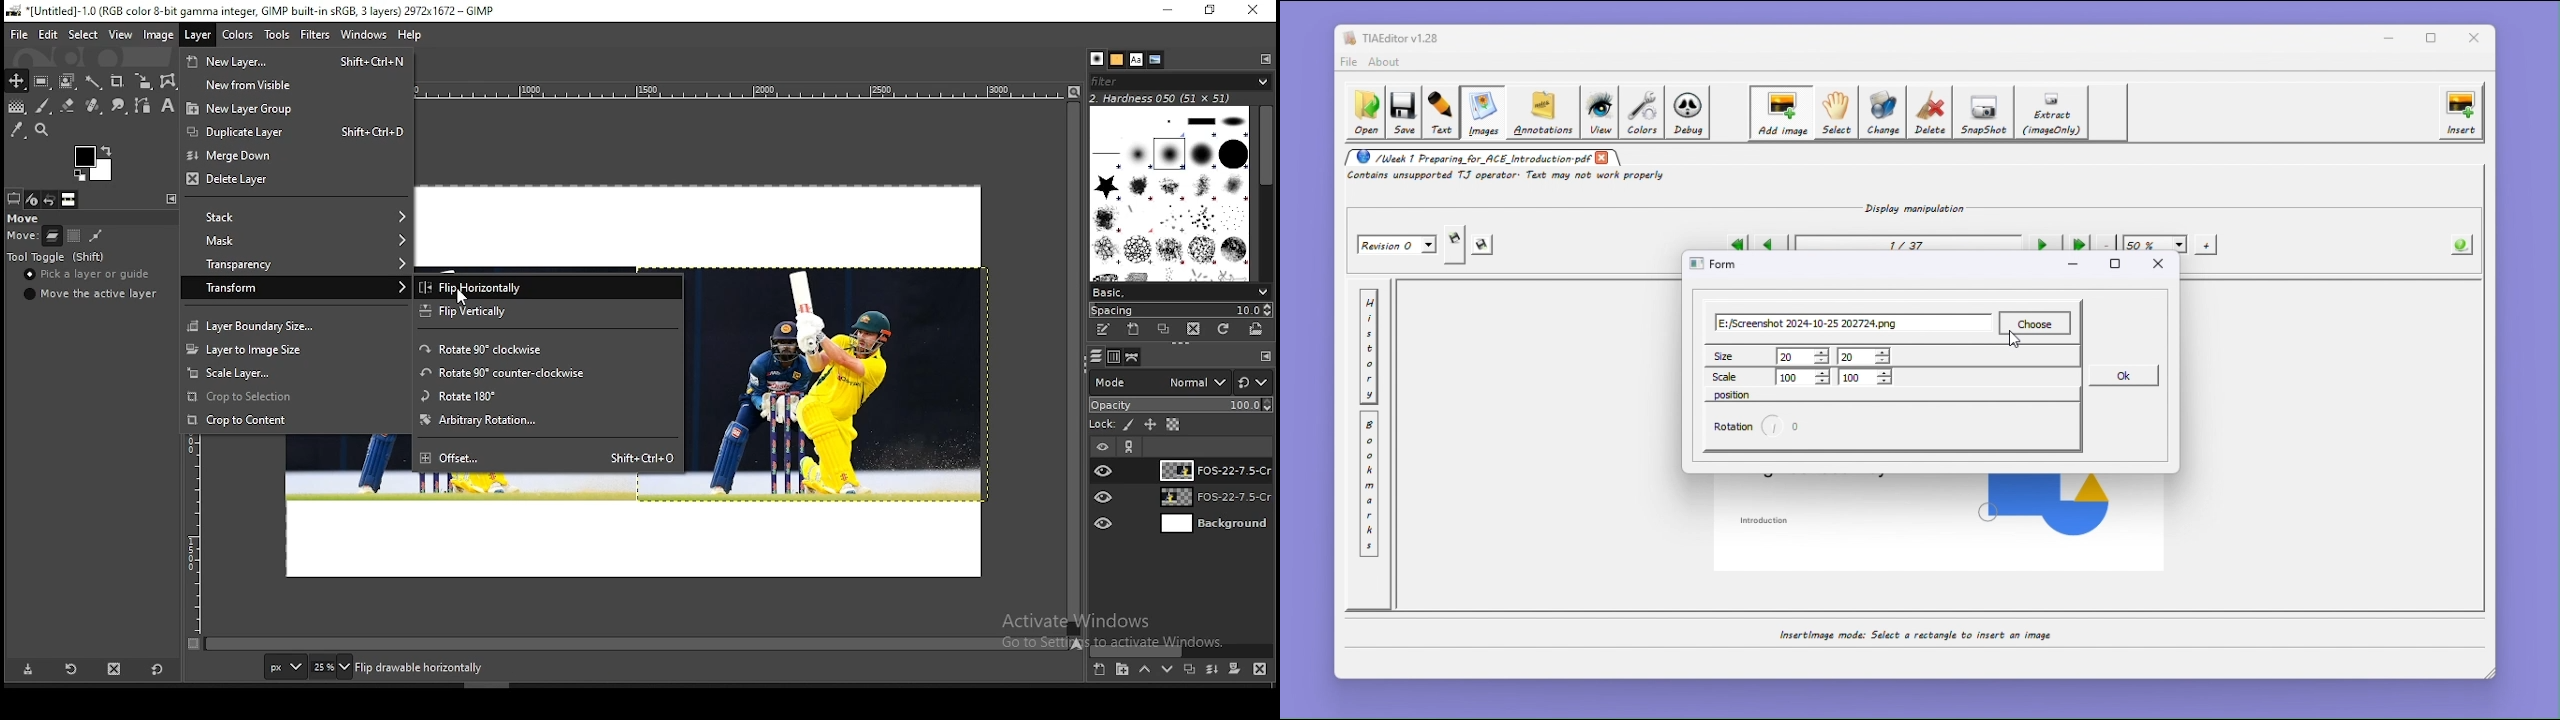  I want to click on flip horizontally, so click(547, 287).